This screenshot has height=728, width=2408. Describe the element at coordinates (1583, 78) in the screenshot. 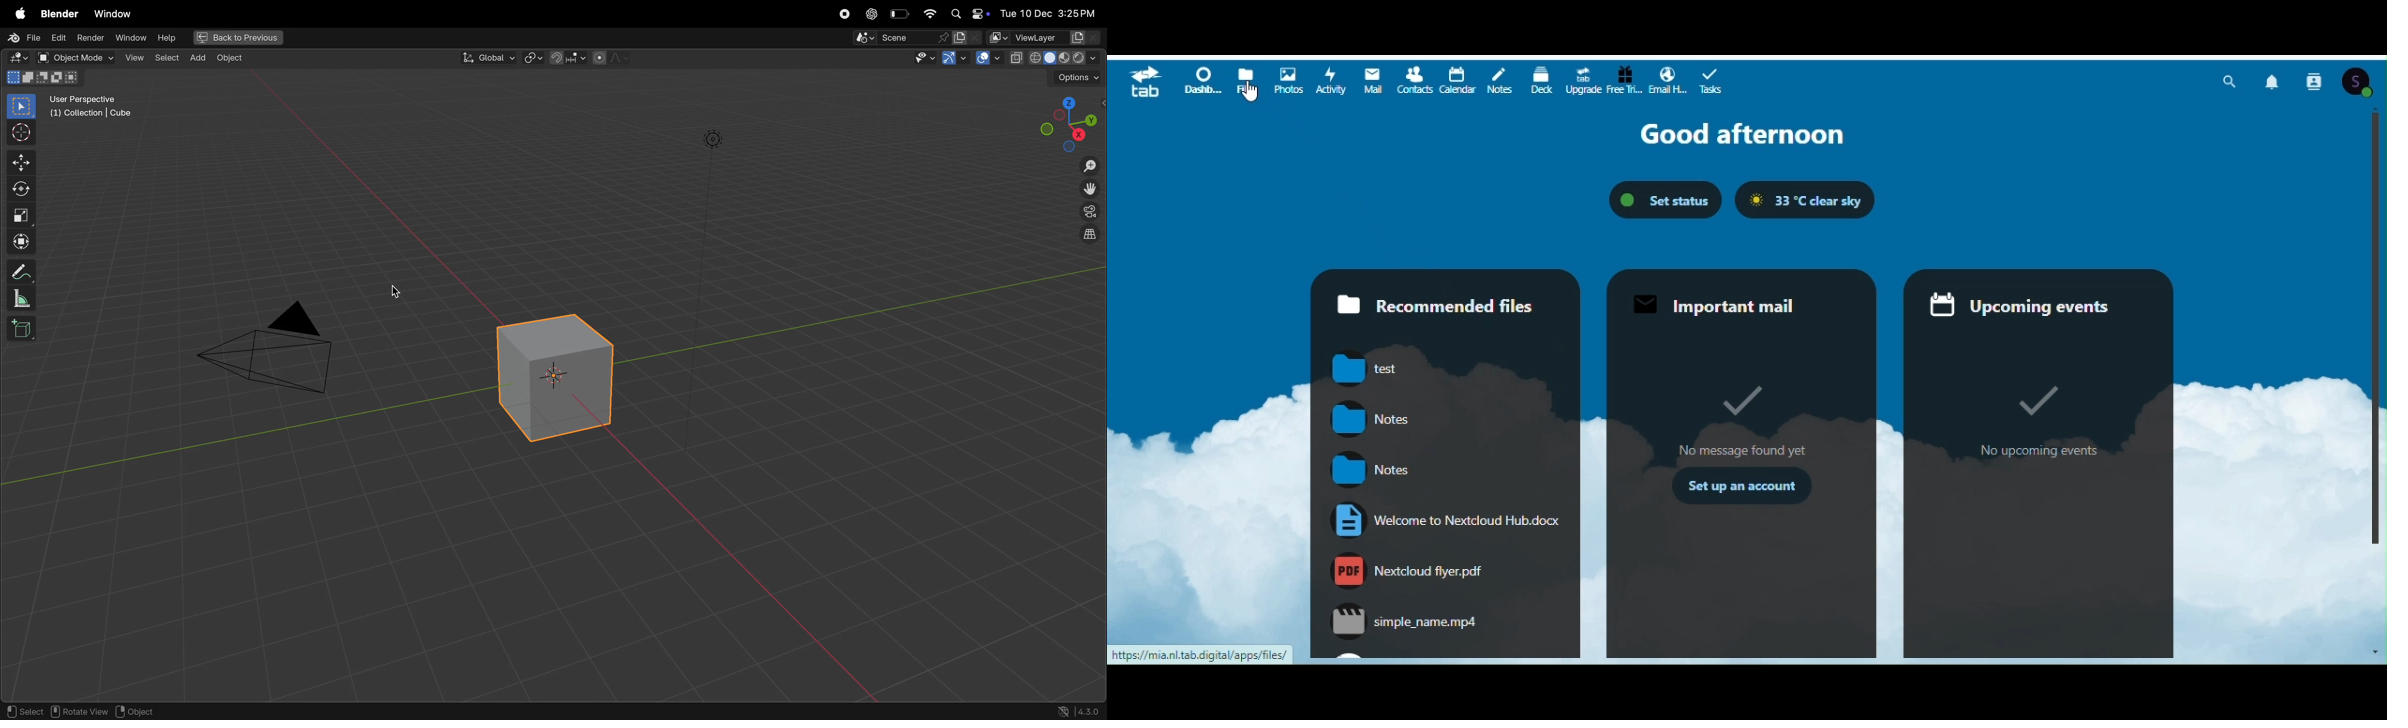

I see `Upgrades` at that location.